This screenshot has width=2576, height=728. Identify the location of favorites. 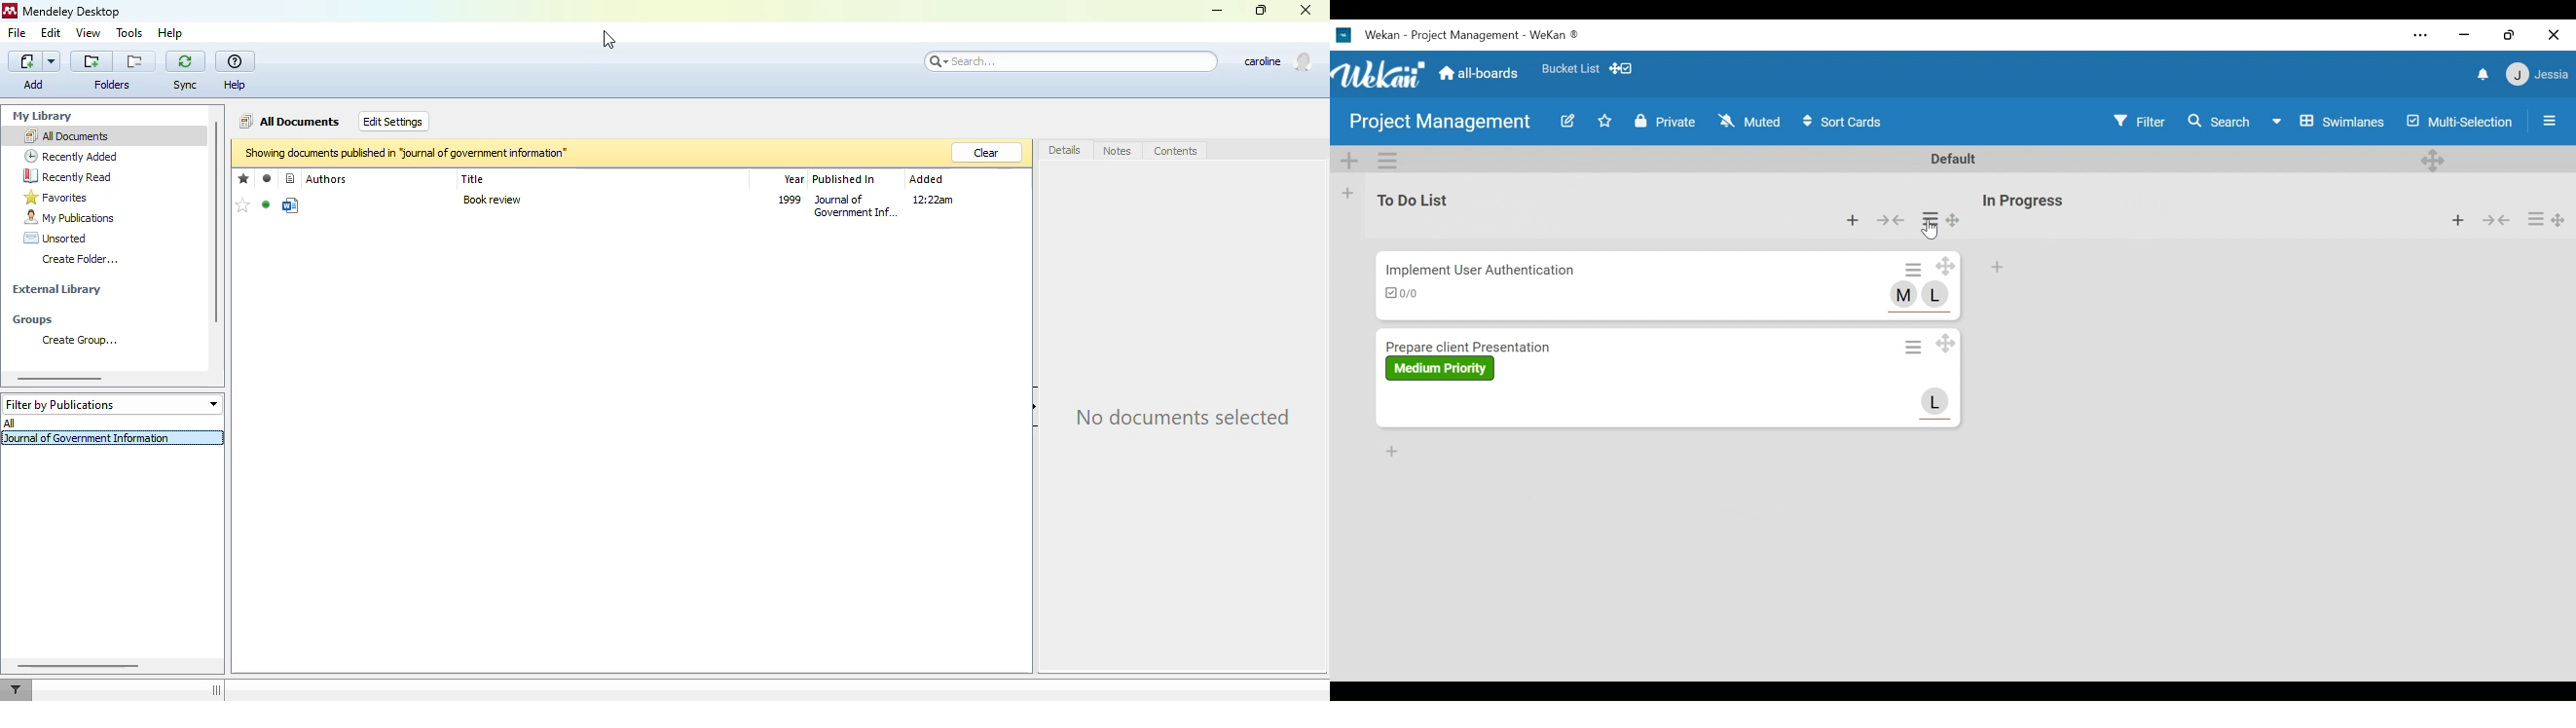
(244, 179).